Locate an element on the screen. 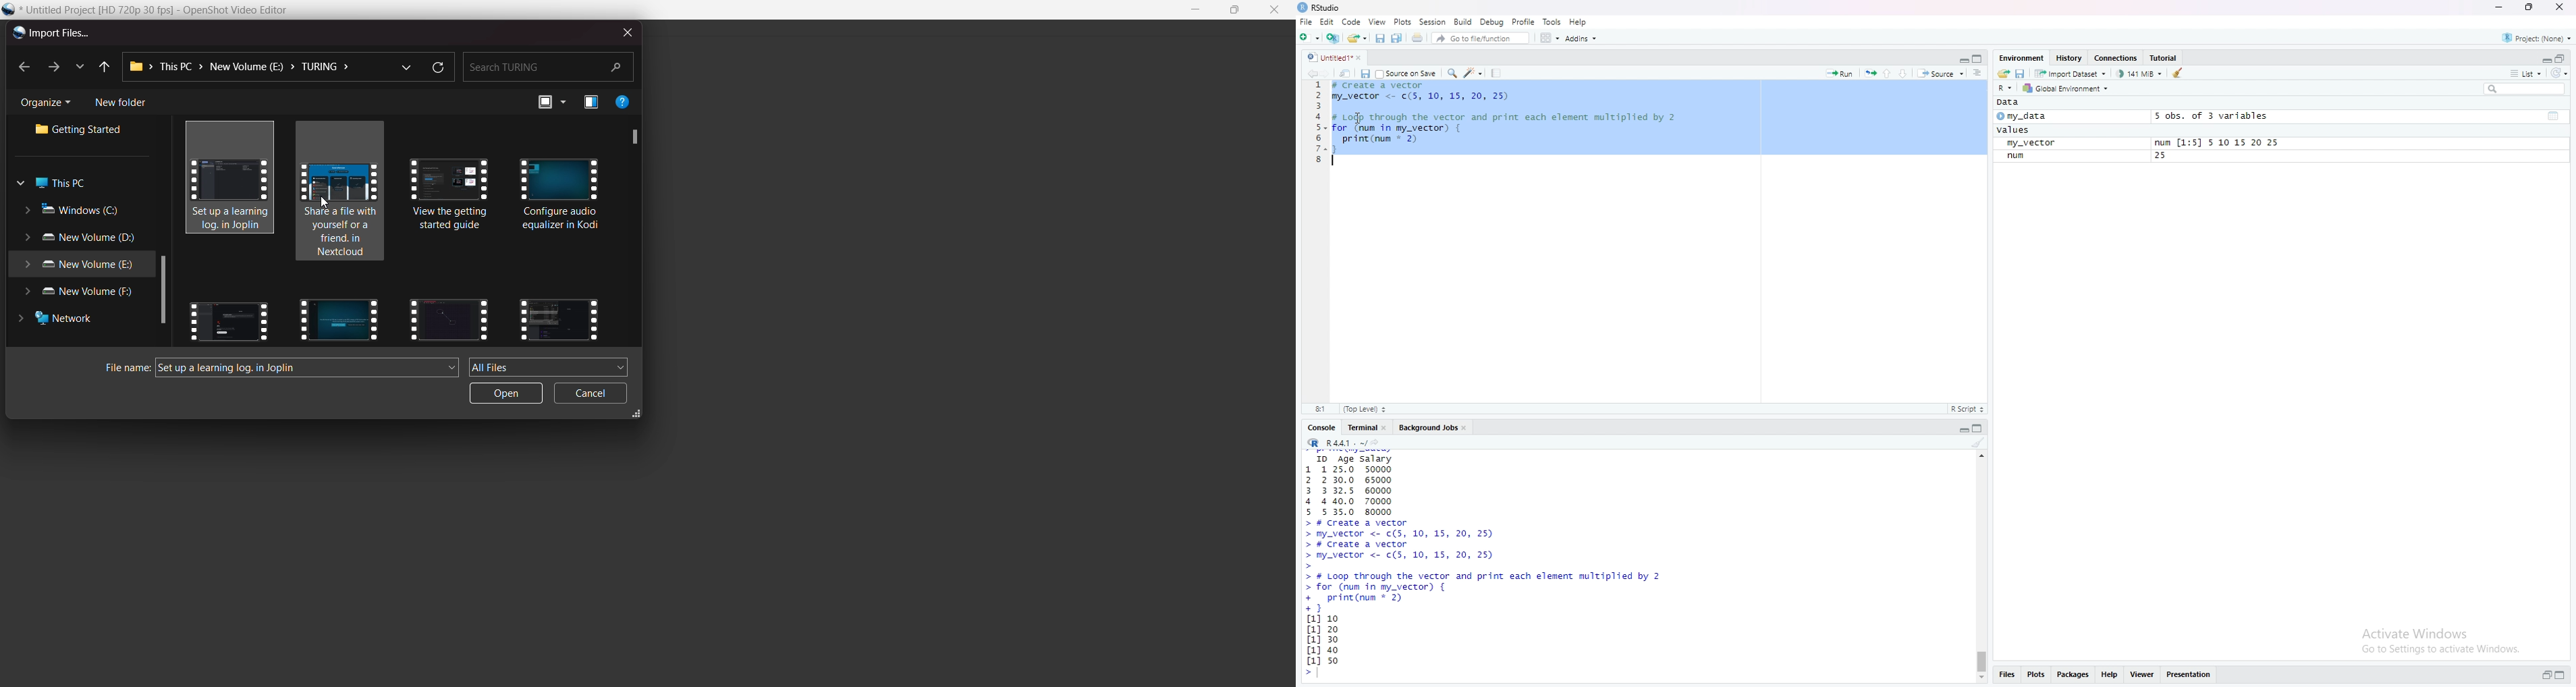 The width and height of the screenshot is (2576, 700). go to next section is located at coordinates (1906, 73).